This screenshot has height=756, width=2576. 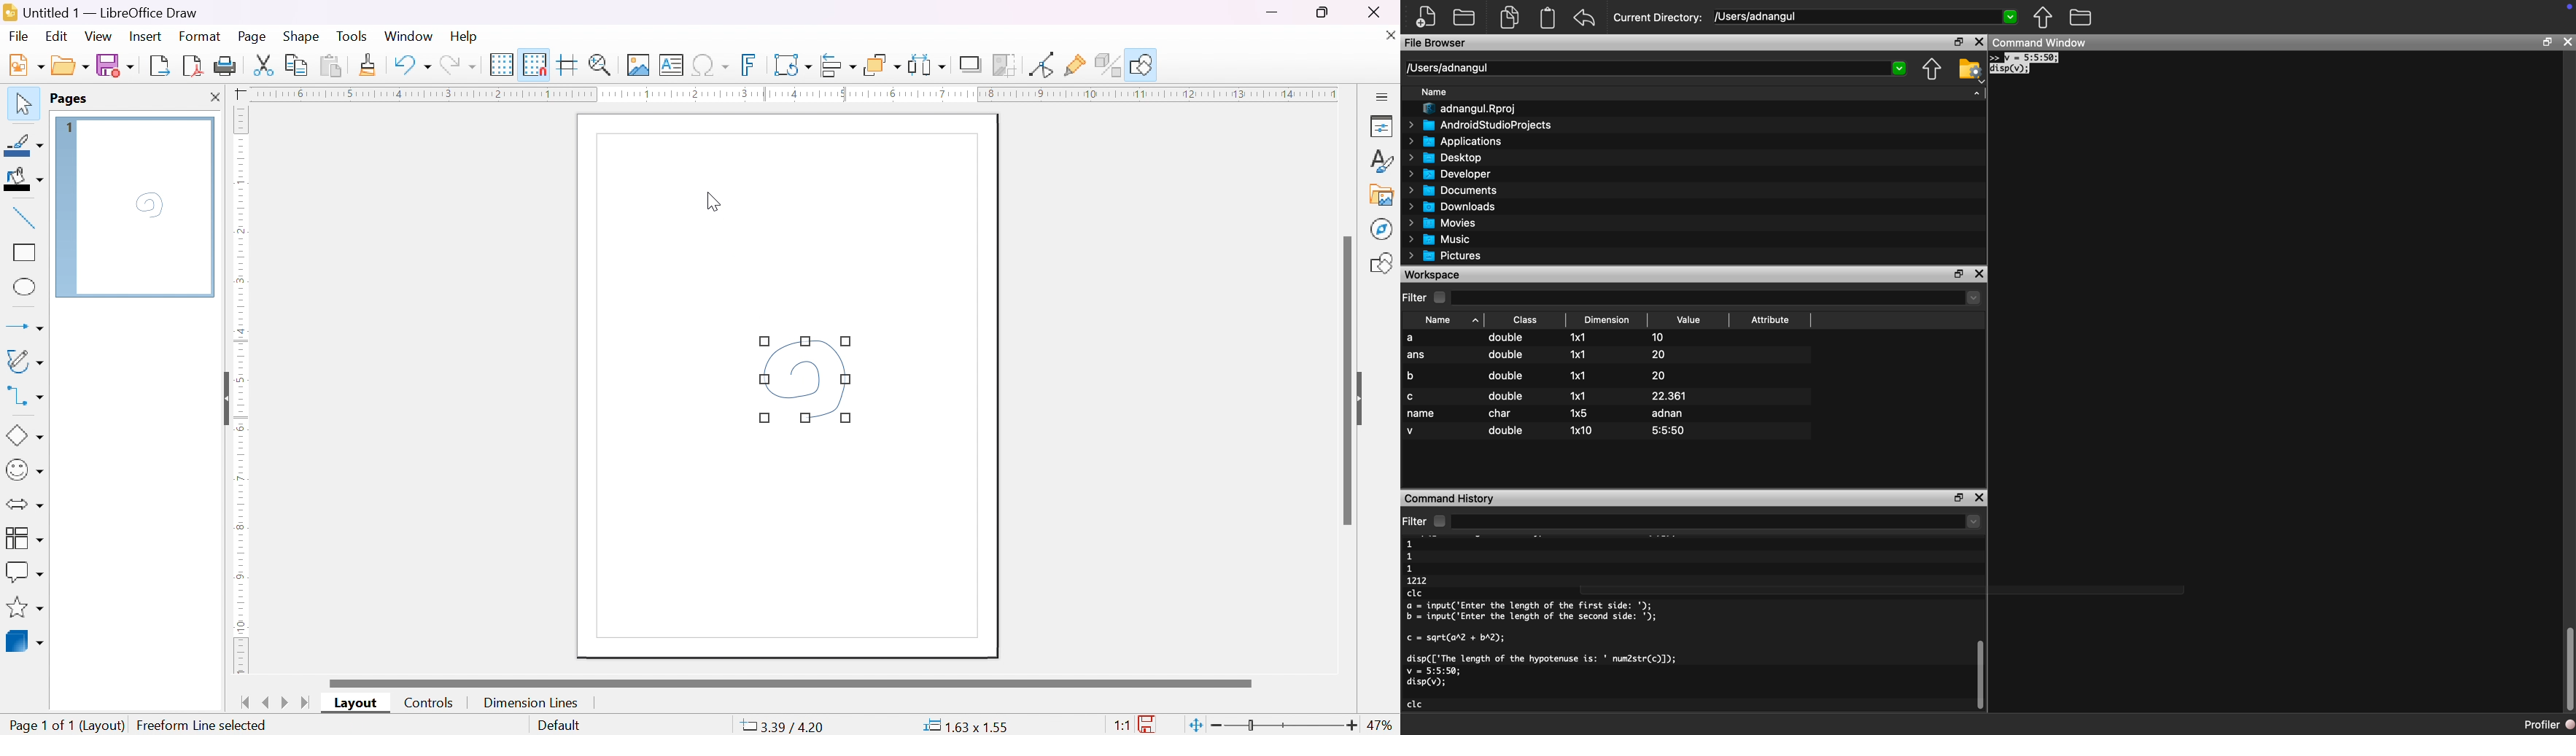 I want to click on 3D objects, so click(x=24, y=642).